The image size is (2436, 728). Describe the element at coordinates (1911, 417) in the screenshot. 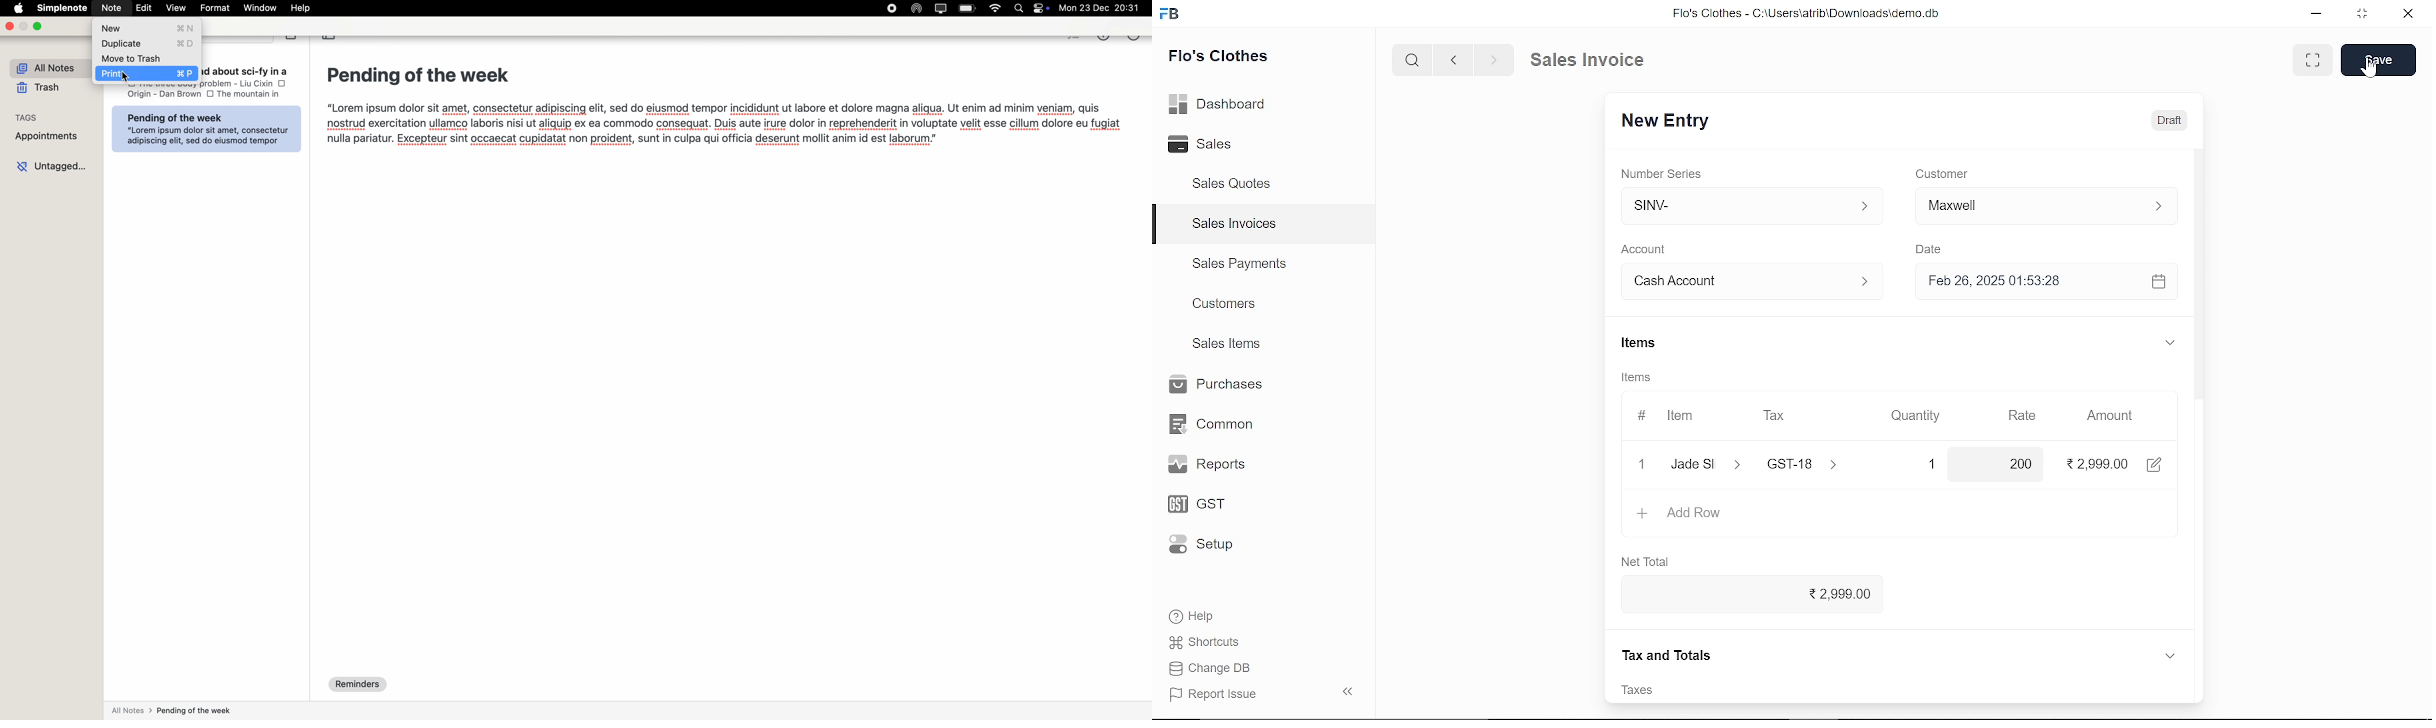

I see `Quantity` at that location.